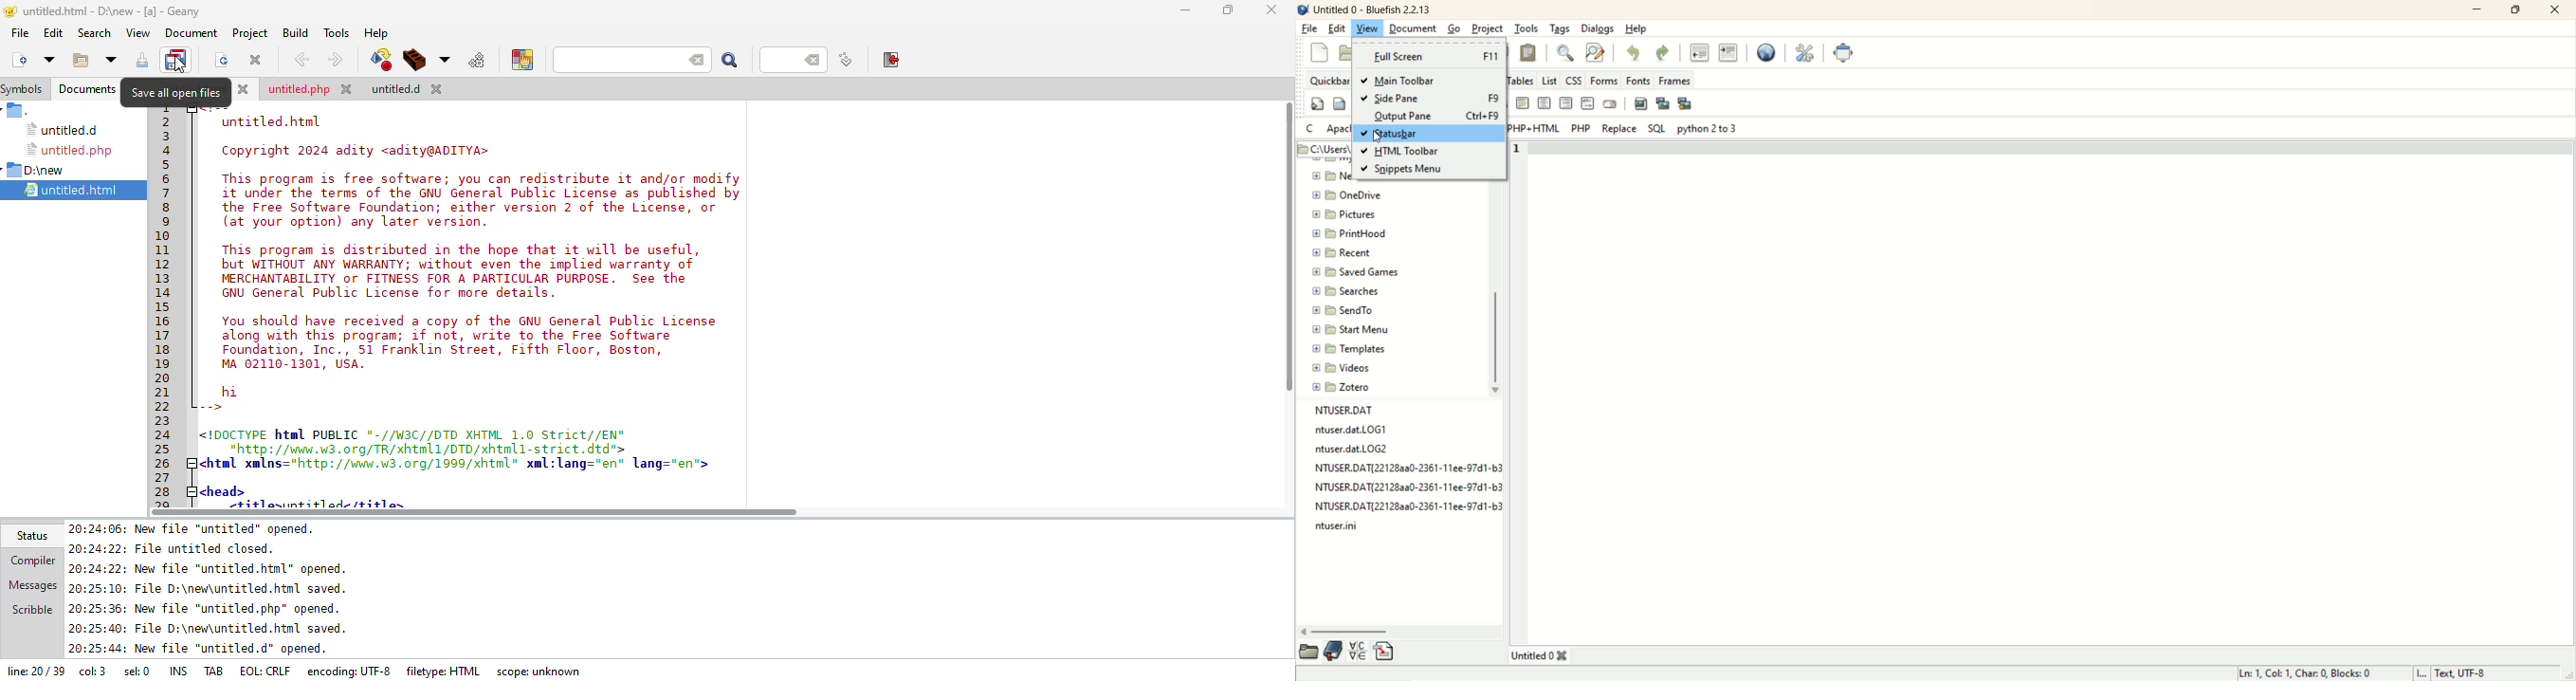  Describe the element at coordinates (53, 32) in the screenshot. I see `edit` at that location.